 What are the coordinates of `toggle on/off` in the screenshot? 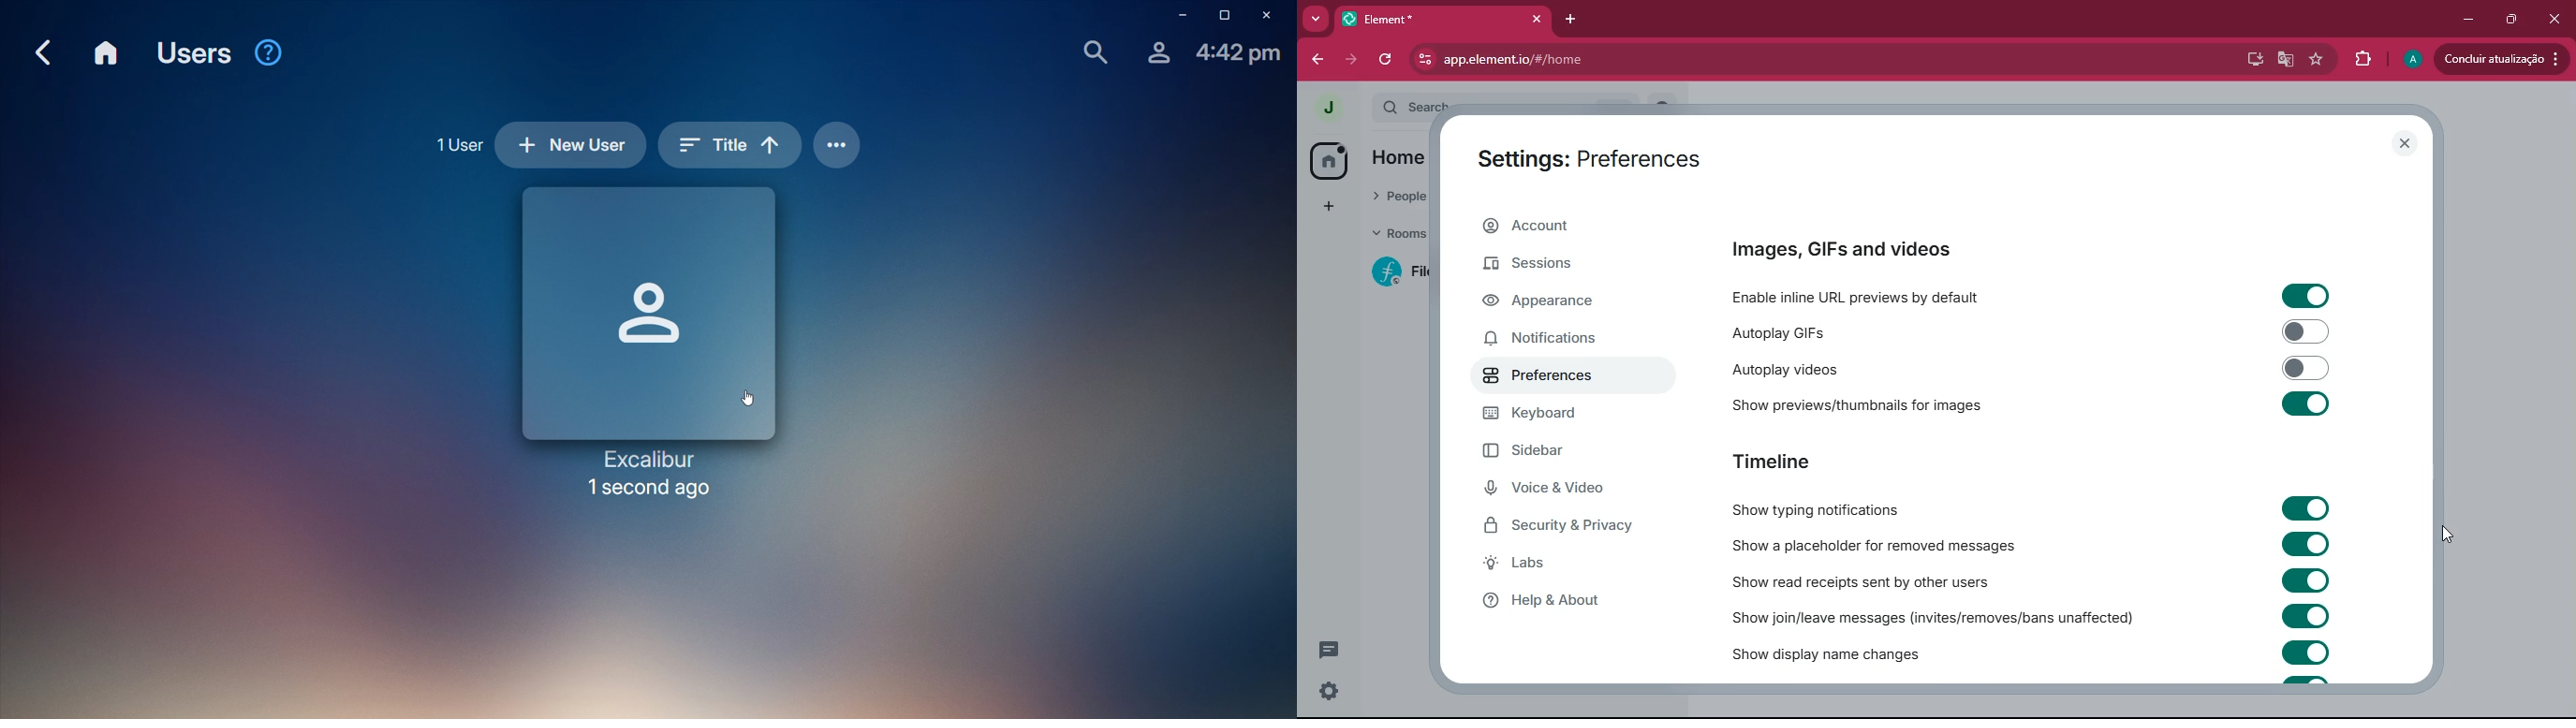 It's located at (2307, 544).